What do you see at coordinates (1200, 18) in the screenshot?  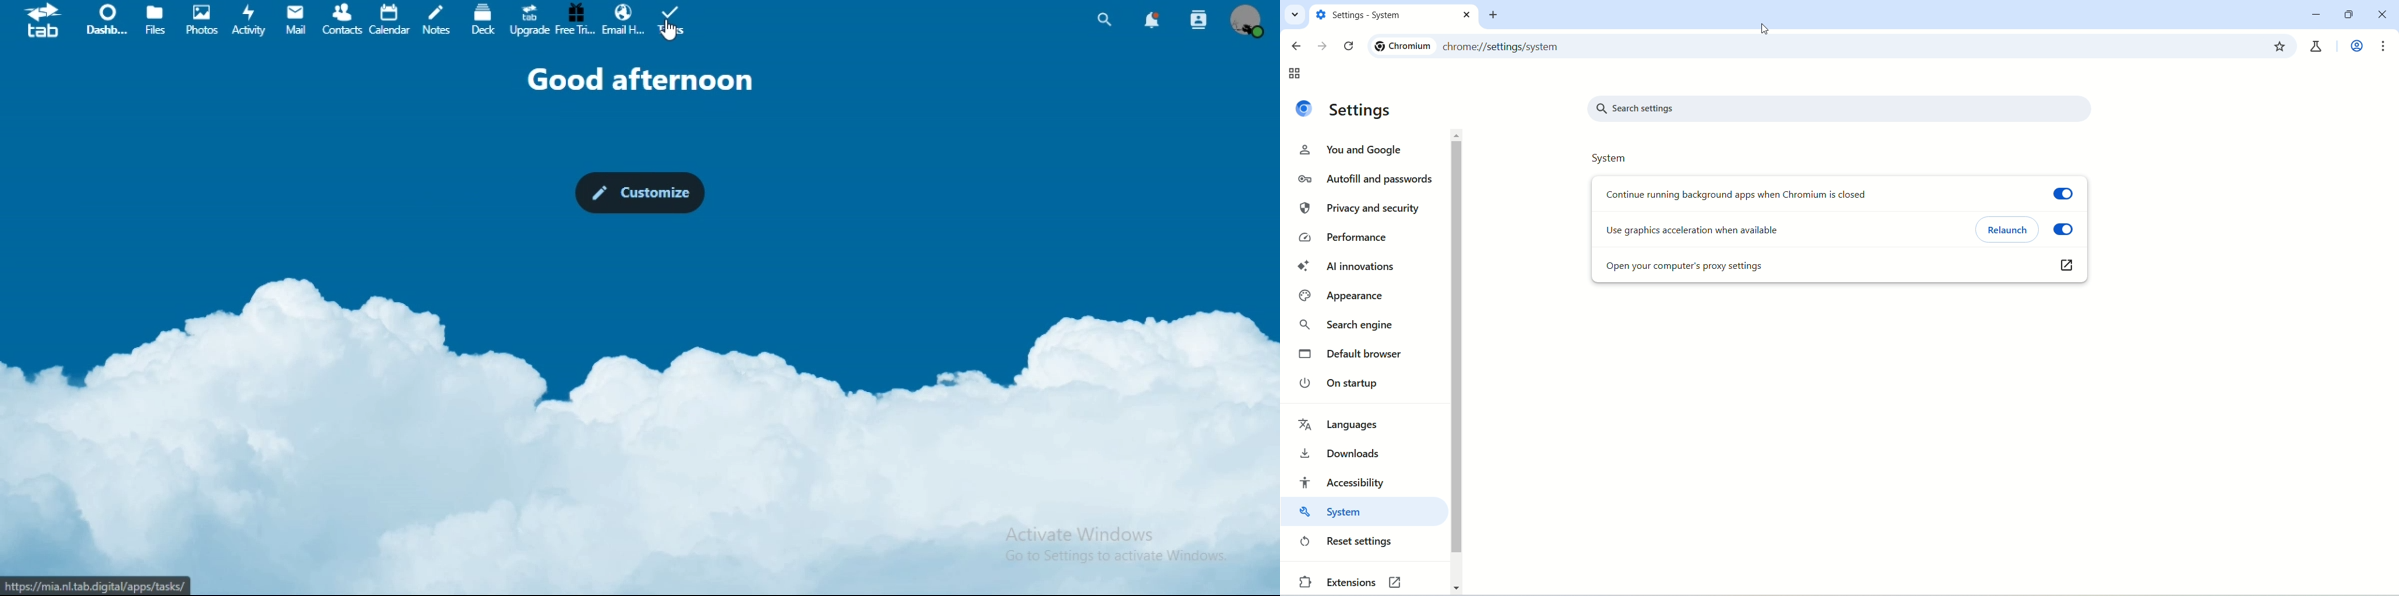 I see `search contacts` at bounding box center [1200, 18].